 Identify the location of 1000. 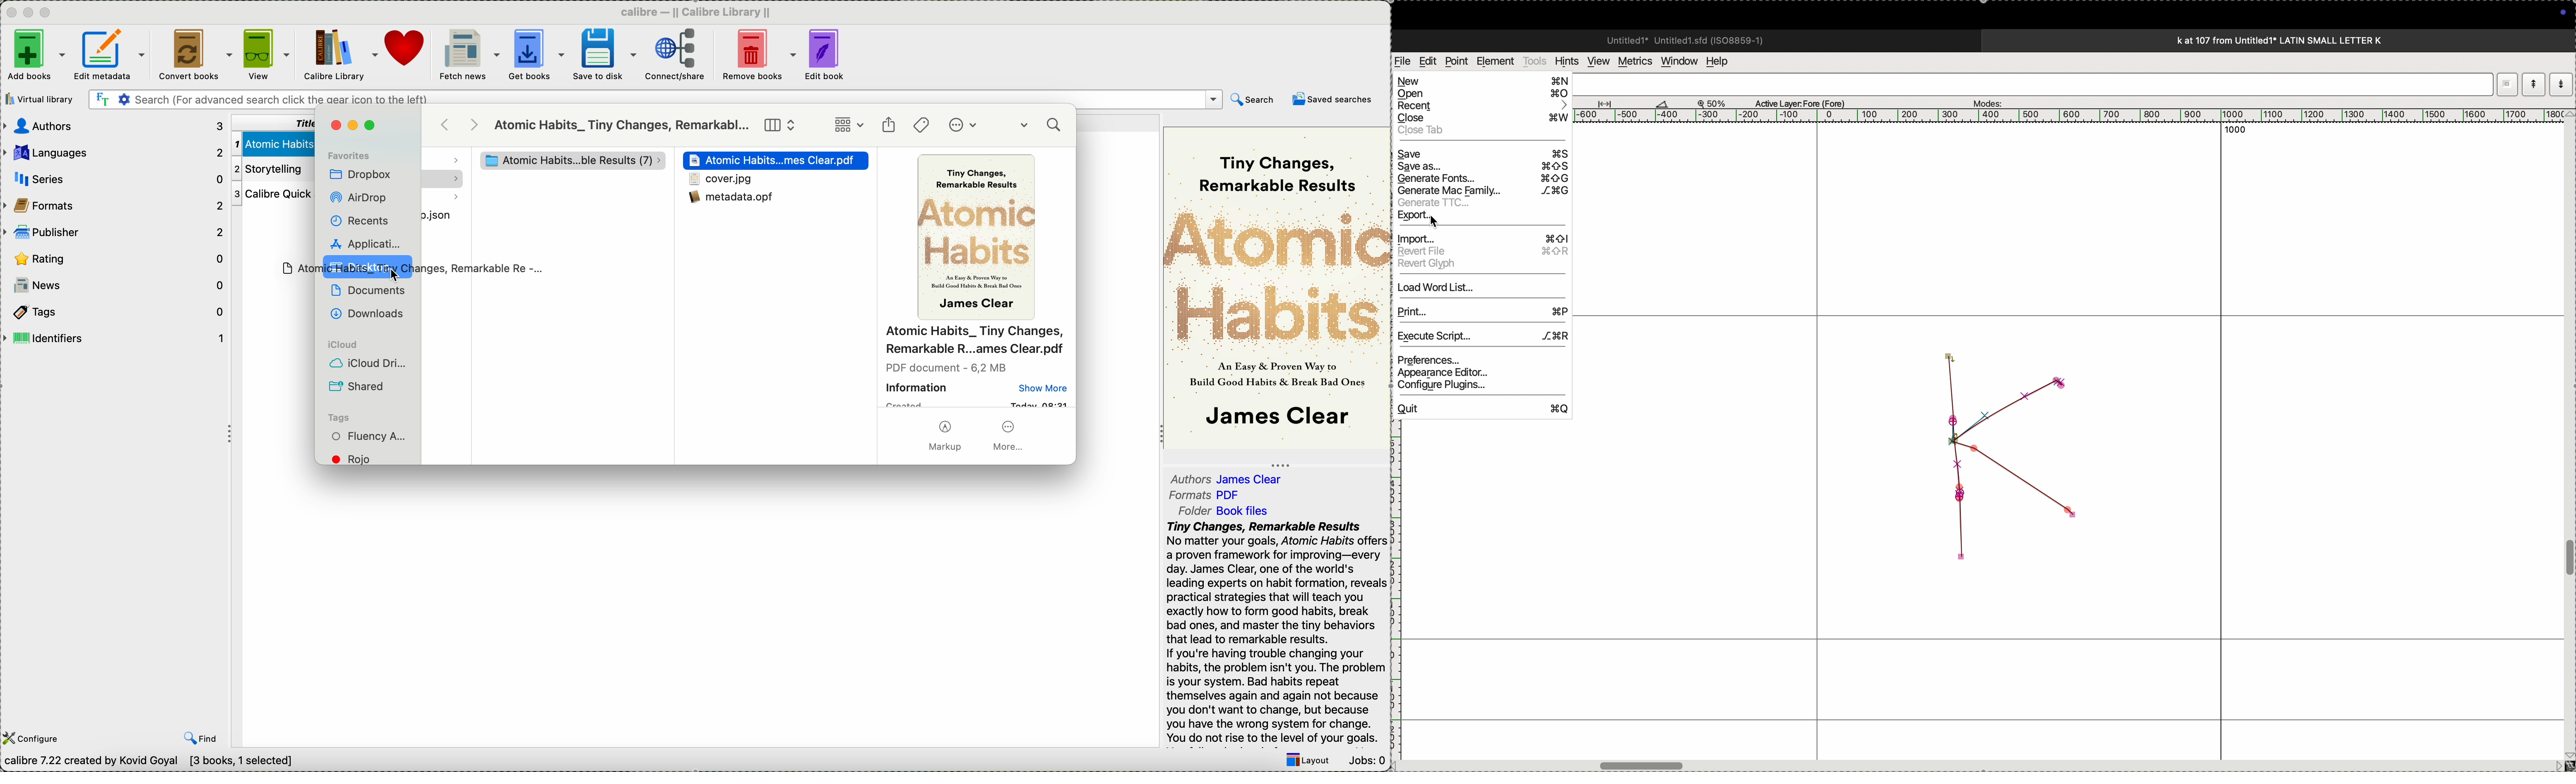
(2242, 132).